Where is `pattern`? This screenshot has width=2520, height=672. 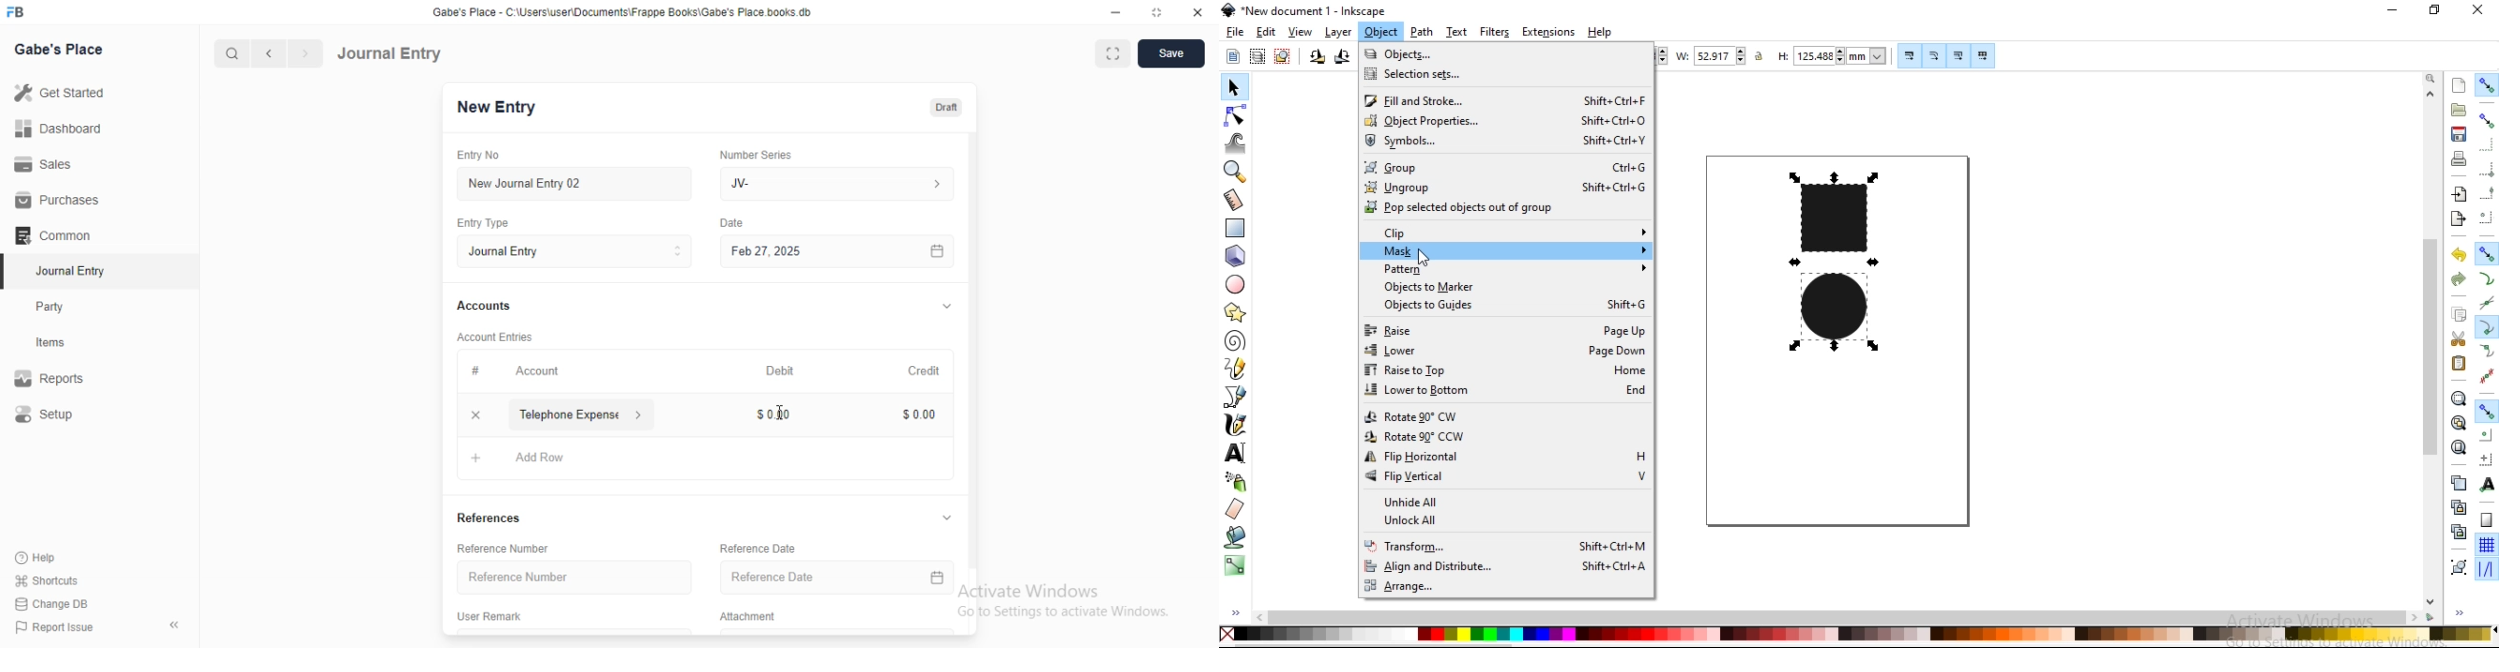
pattern is located at coordinates (1514, 270).